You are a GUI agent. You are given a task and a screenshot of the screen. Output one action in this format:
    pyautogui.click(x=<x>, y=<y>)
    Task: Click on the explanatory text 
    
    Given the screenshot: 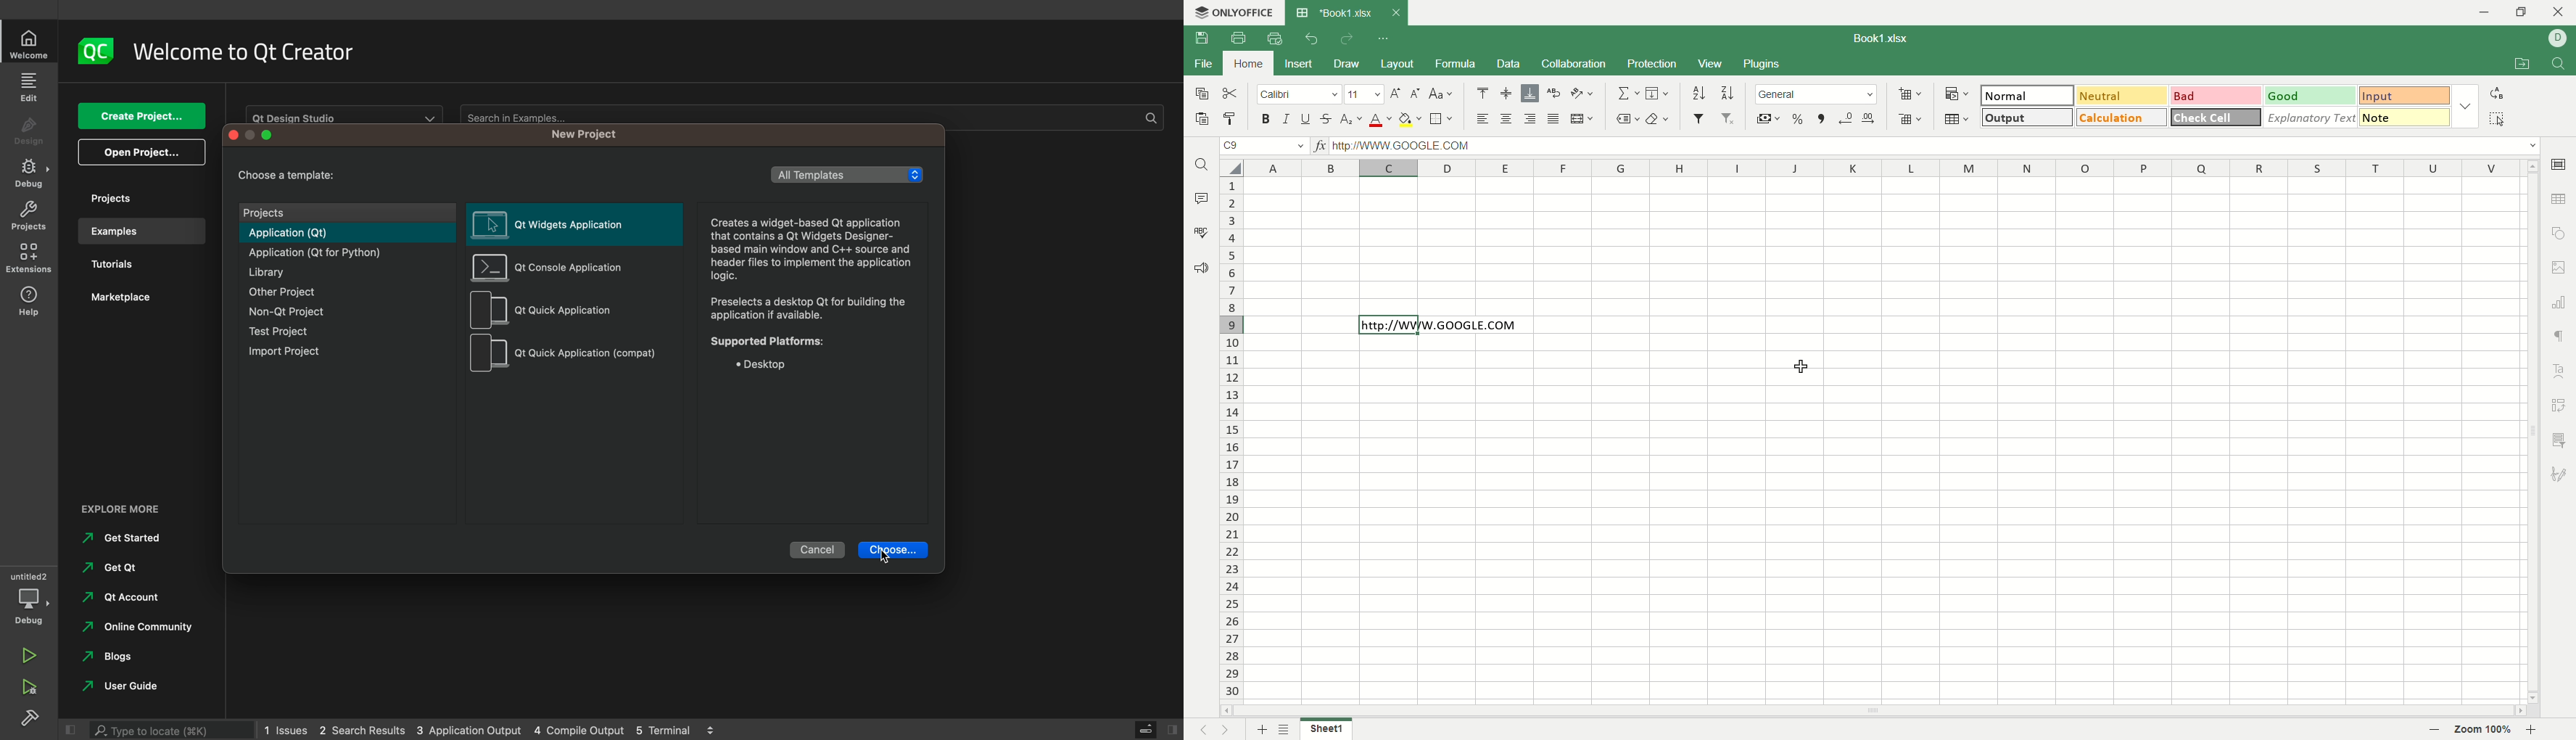 What is the action you would take?
    pyautogui.click(x=2311, y=118)
    